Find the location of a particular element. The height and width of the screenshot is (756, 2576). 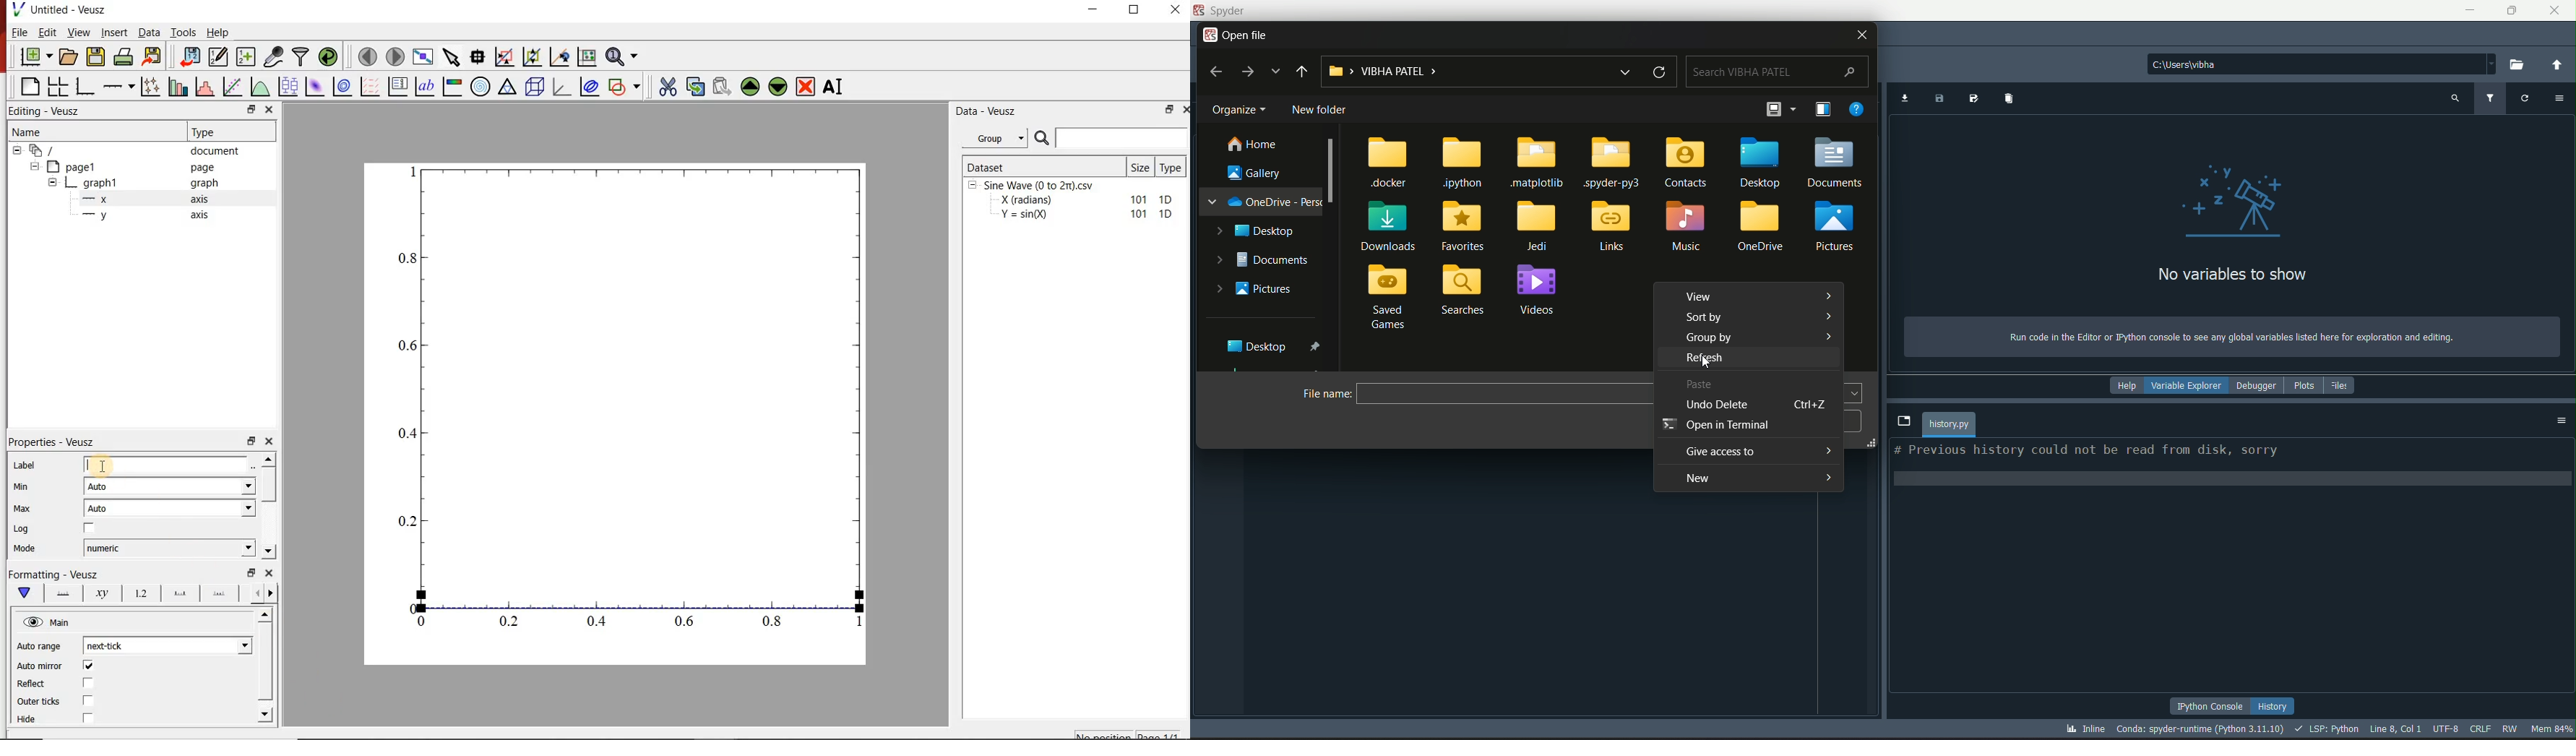

python console is located at coordinates (2212, 705).